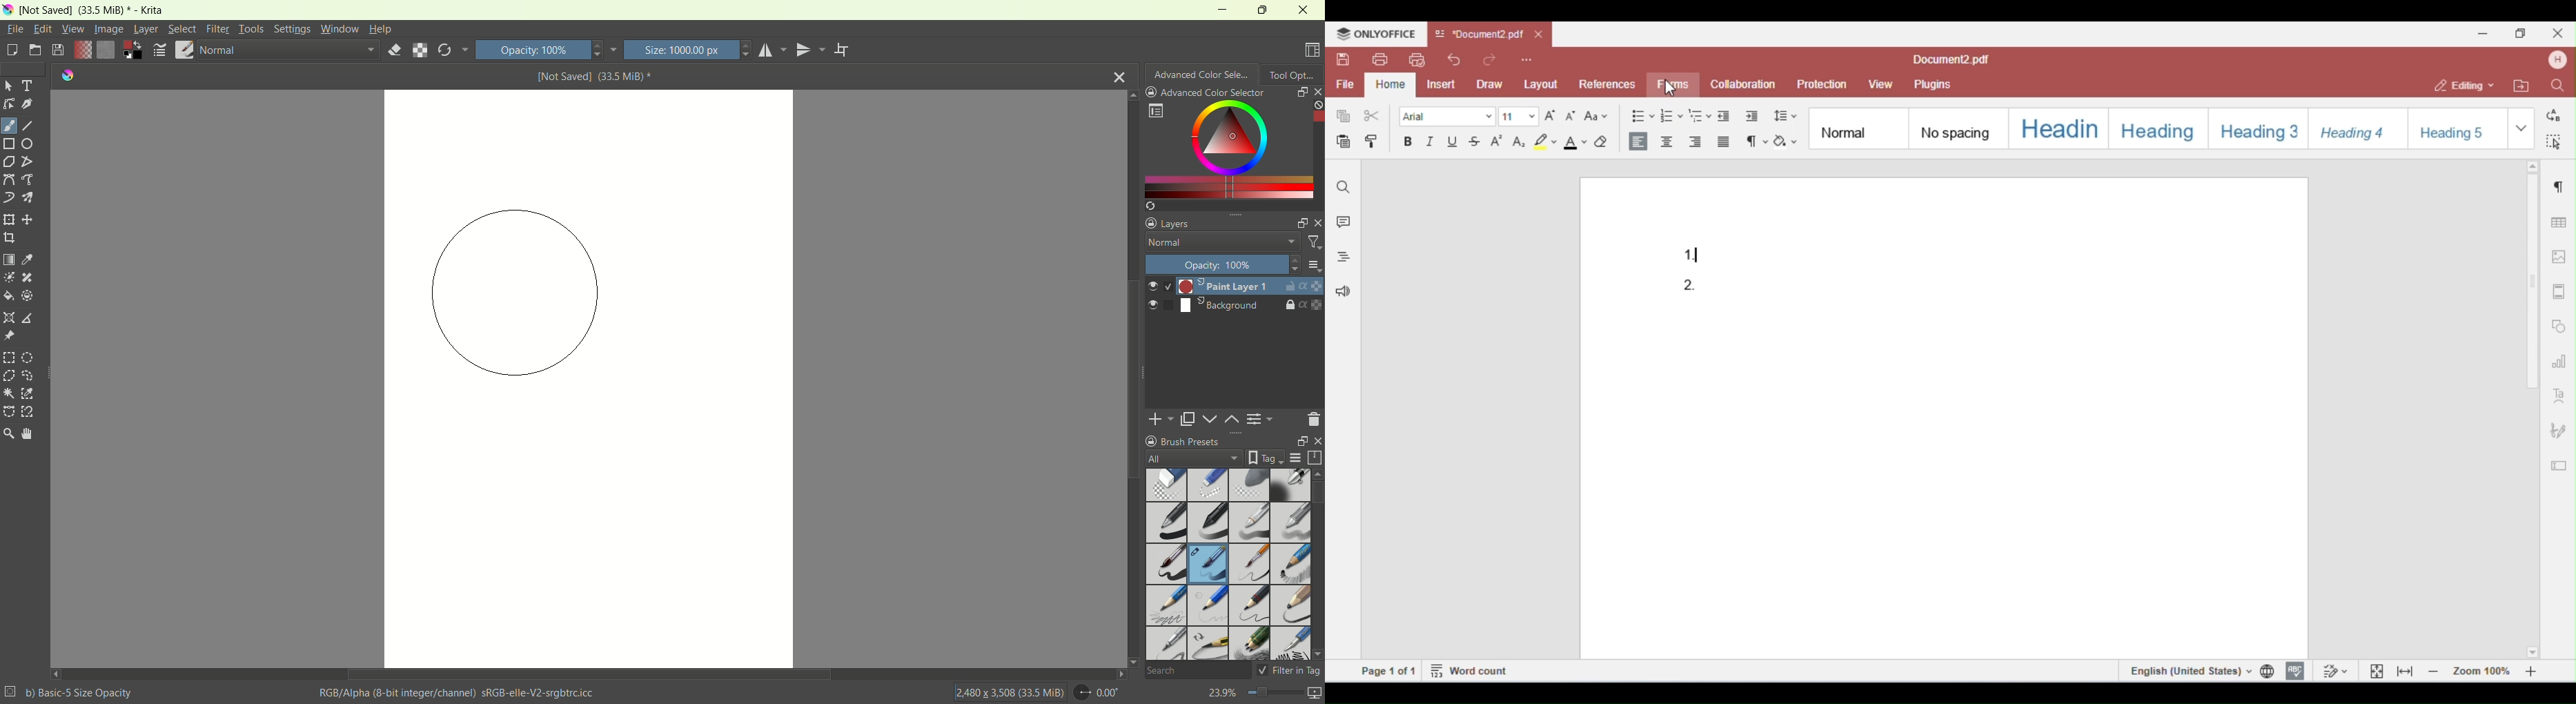 The image size is (2576, 728). I want to click on set document language, so click(2270, 671).